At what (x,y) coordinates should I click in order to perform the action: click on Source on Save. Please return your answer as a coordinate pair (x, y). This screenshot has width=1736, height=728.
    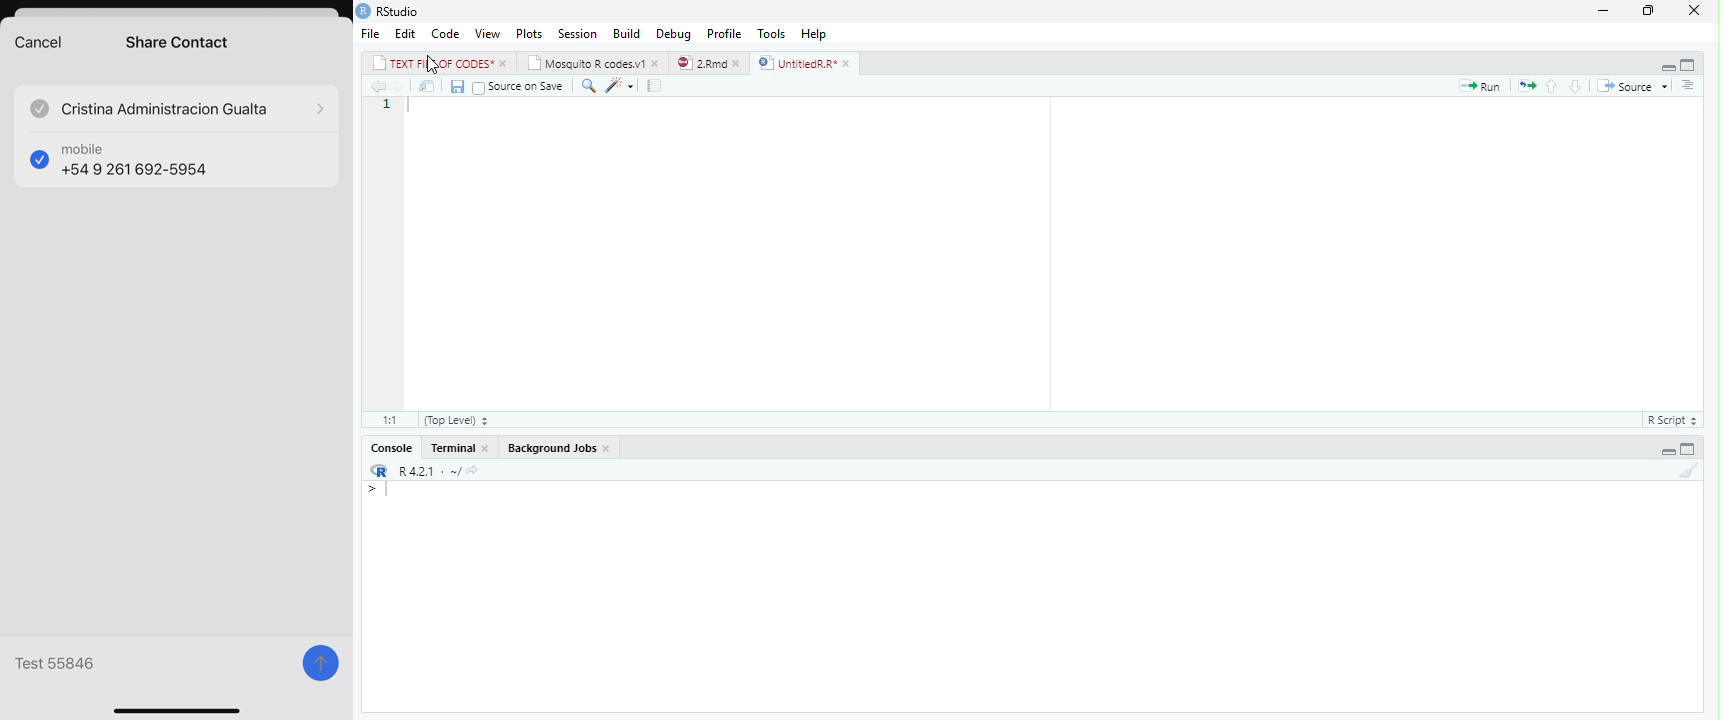
    Looking at the image, I should click on (521, 87).